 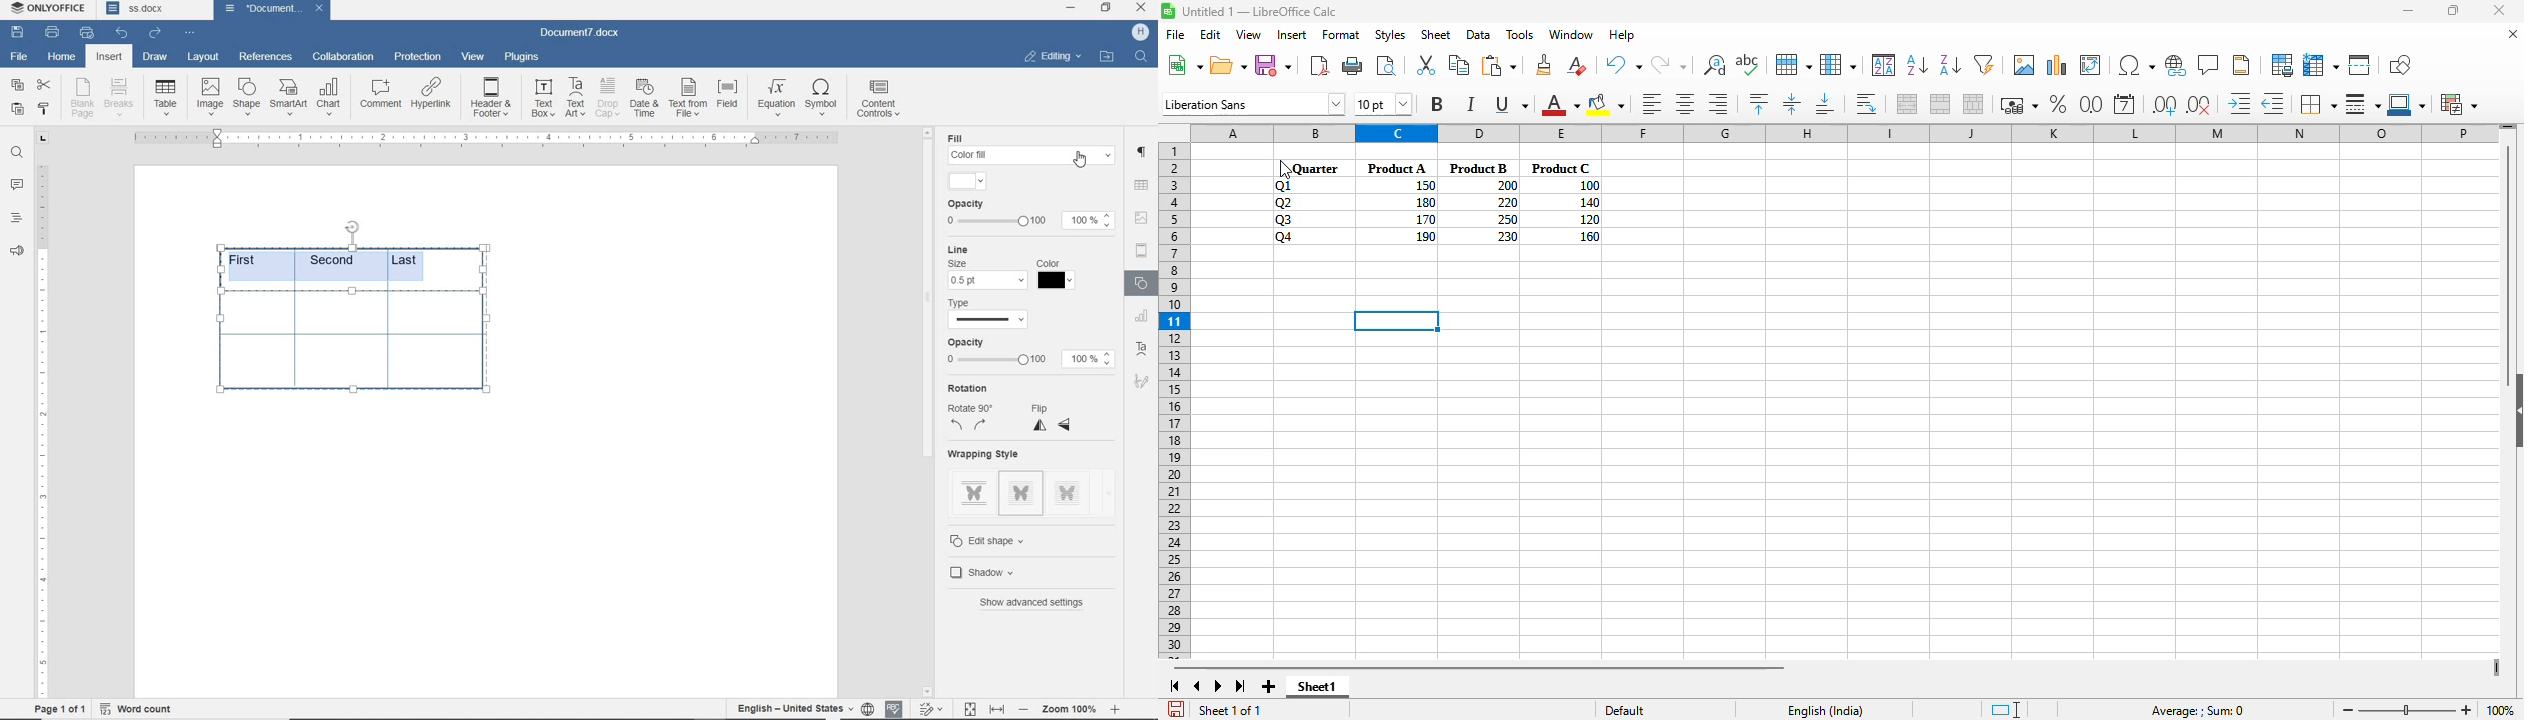 I want to click on view, so click(x=1248, y=34).